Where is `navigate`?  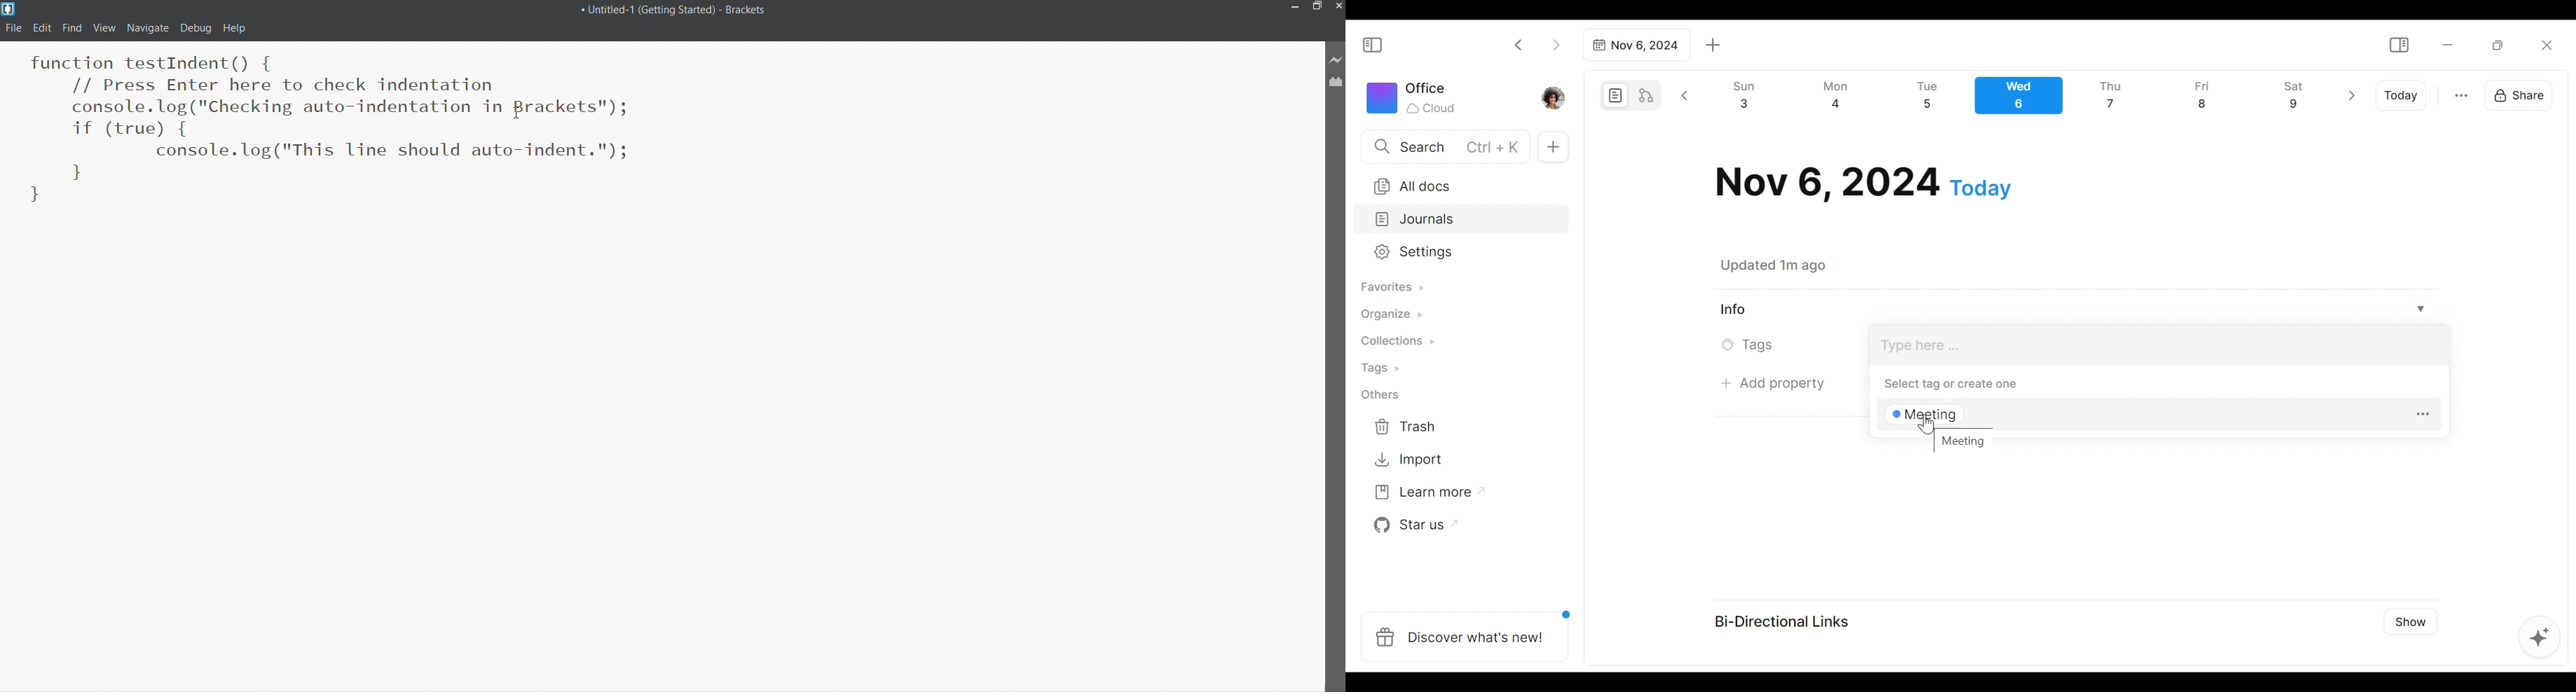 navigate is located at coordinates (147, 27).